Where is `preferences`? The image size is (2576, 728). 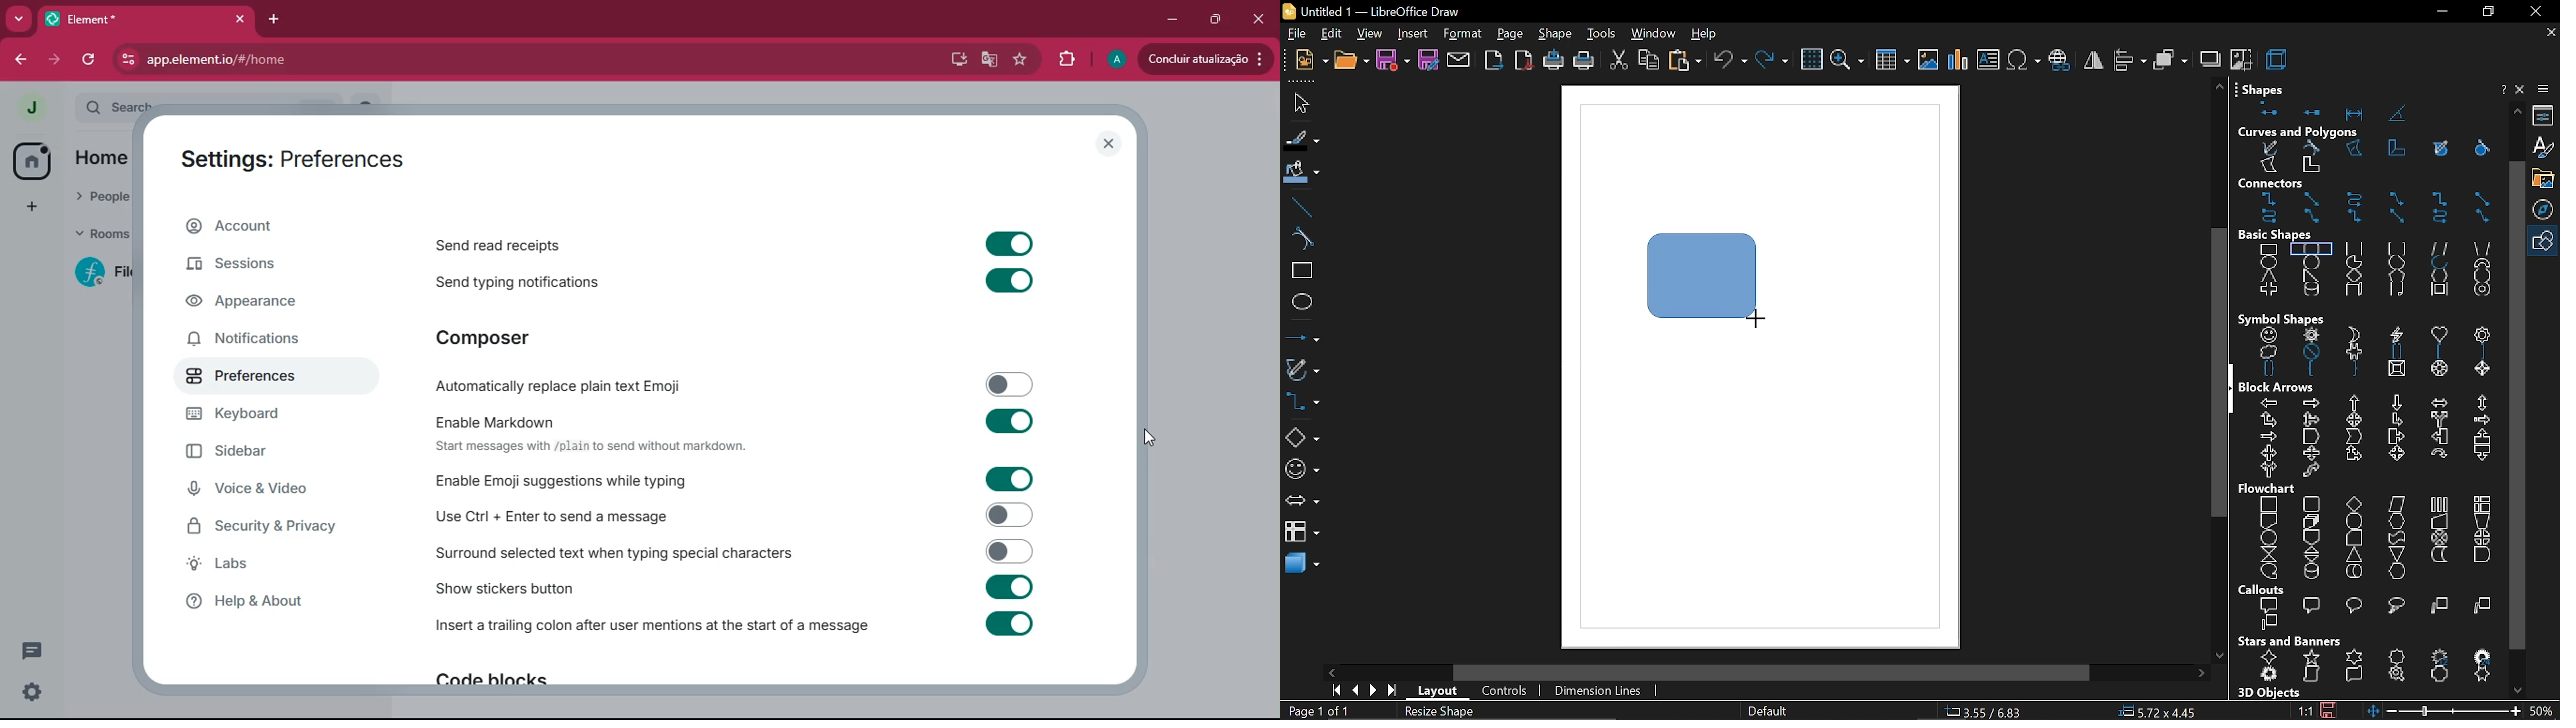 preferences is located at coordinates (265, 377).